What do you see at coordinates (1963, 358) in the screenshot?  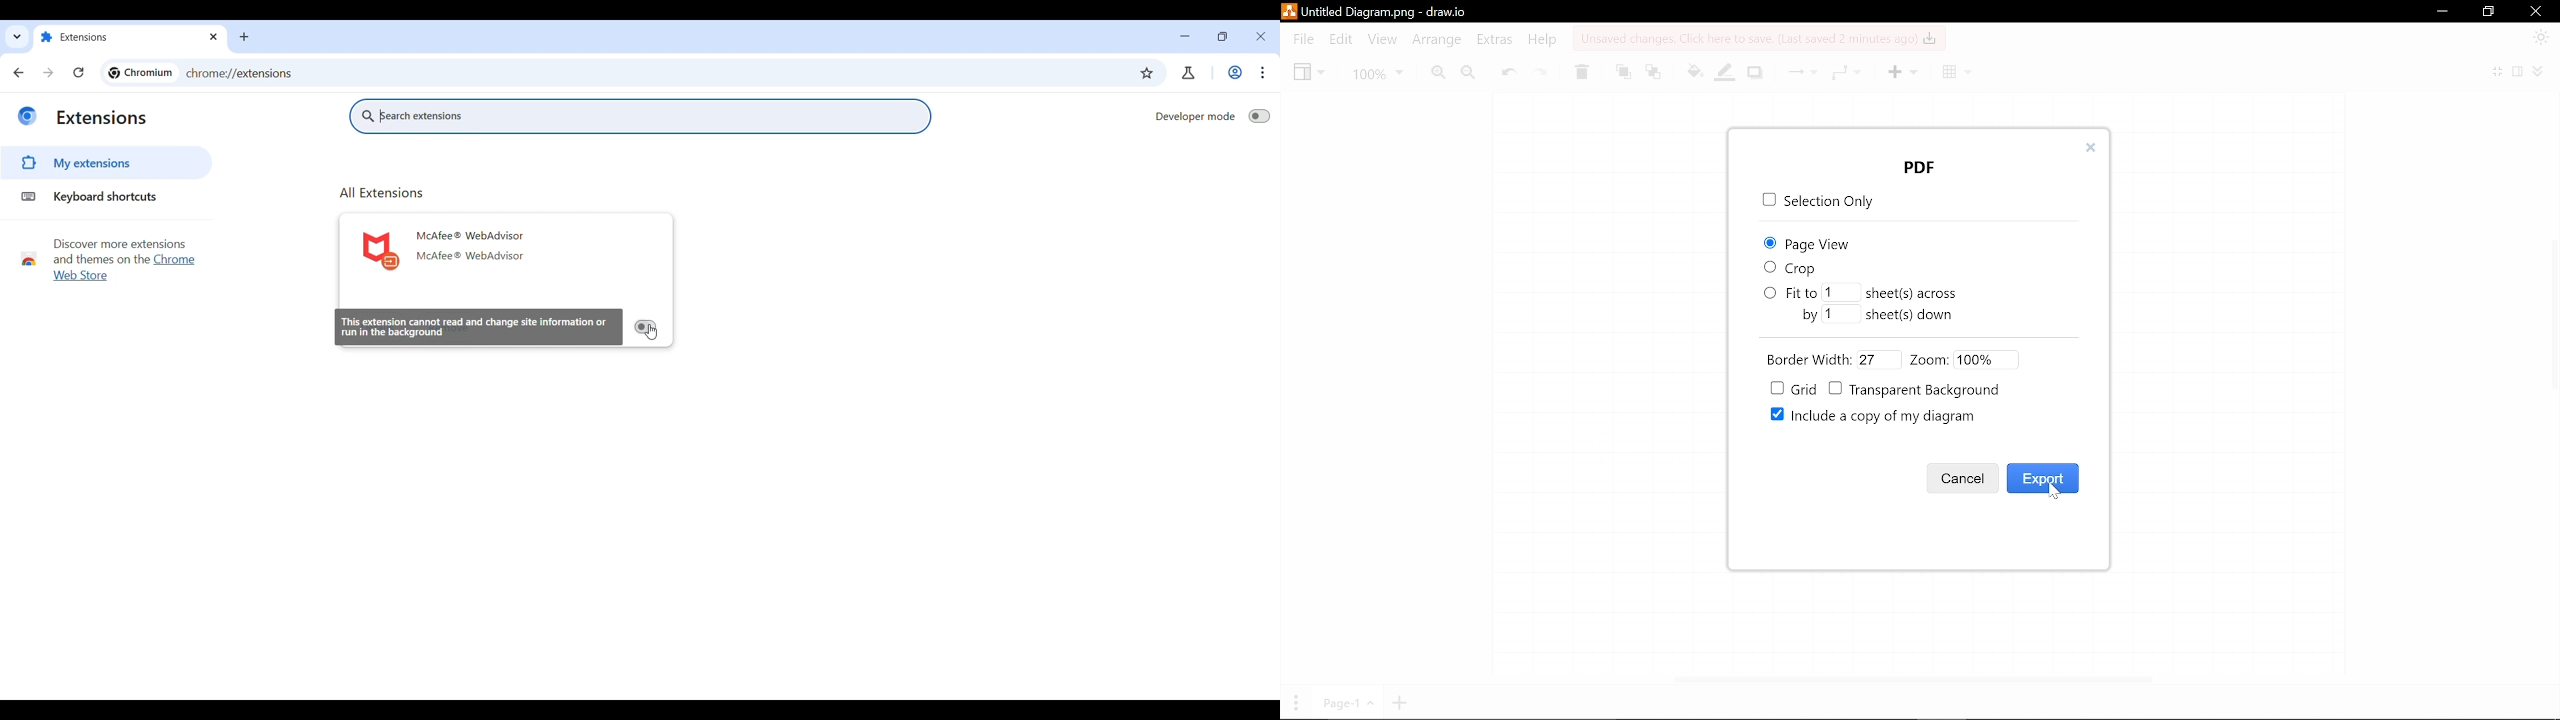 I see `Zoom` at bounding box center [1963, 358].